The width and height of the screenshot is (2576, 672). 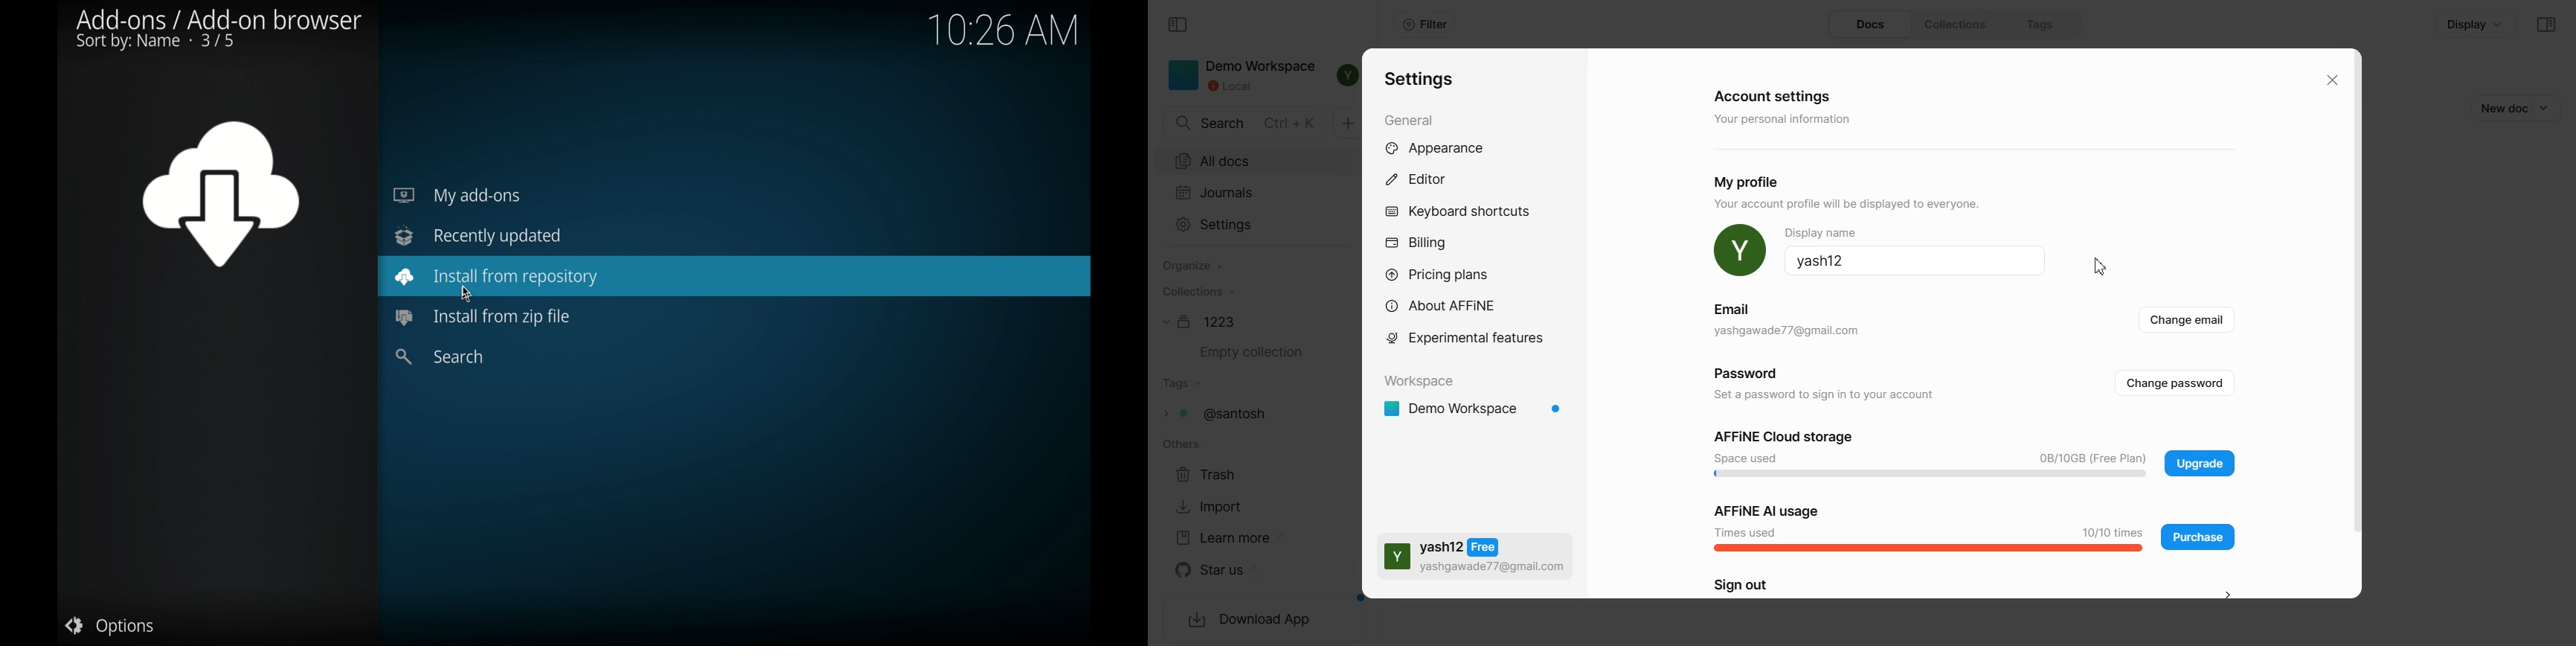 What do you see at coordinates (2198, 536) in the screenshot?
I see `Purchase application` at bounding box center [2198, 536].